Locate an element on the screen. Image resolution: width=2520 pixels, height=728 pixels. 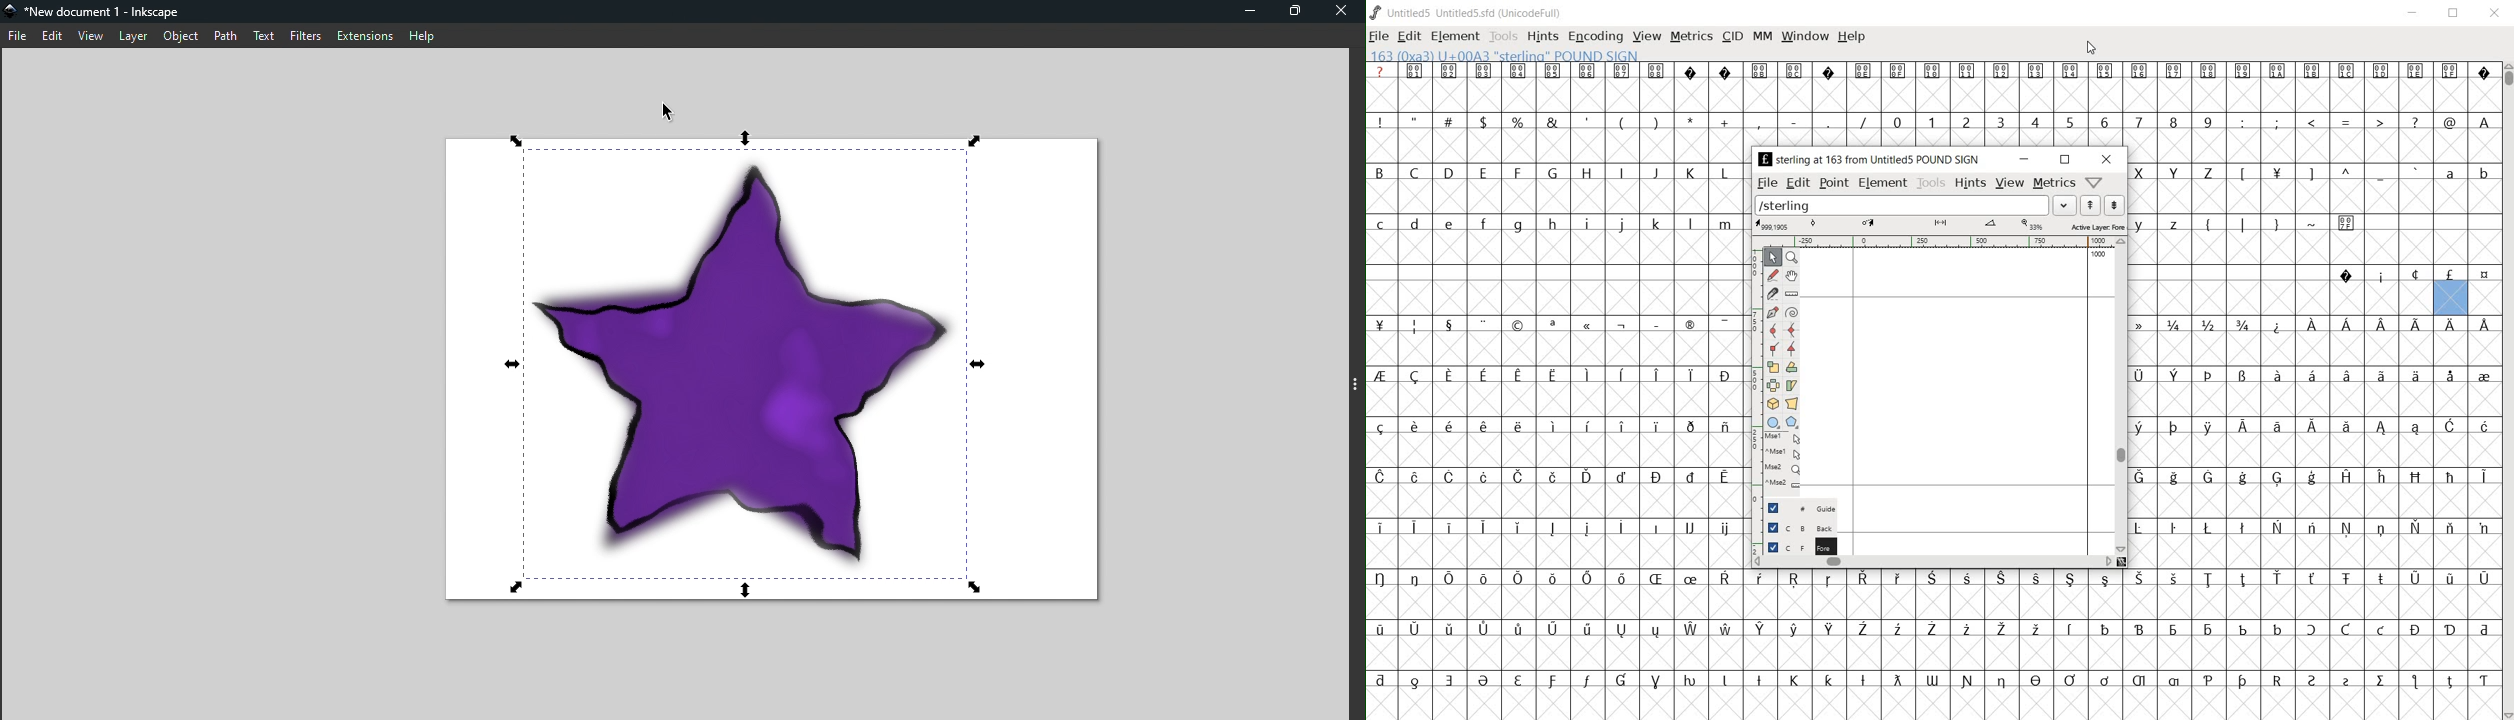
G is located at coordinates (1551, 173).